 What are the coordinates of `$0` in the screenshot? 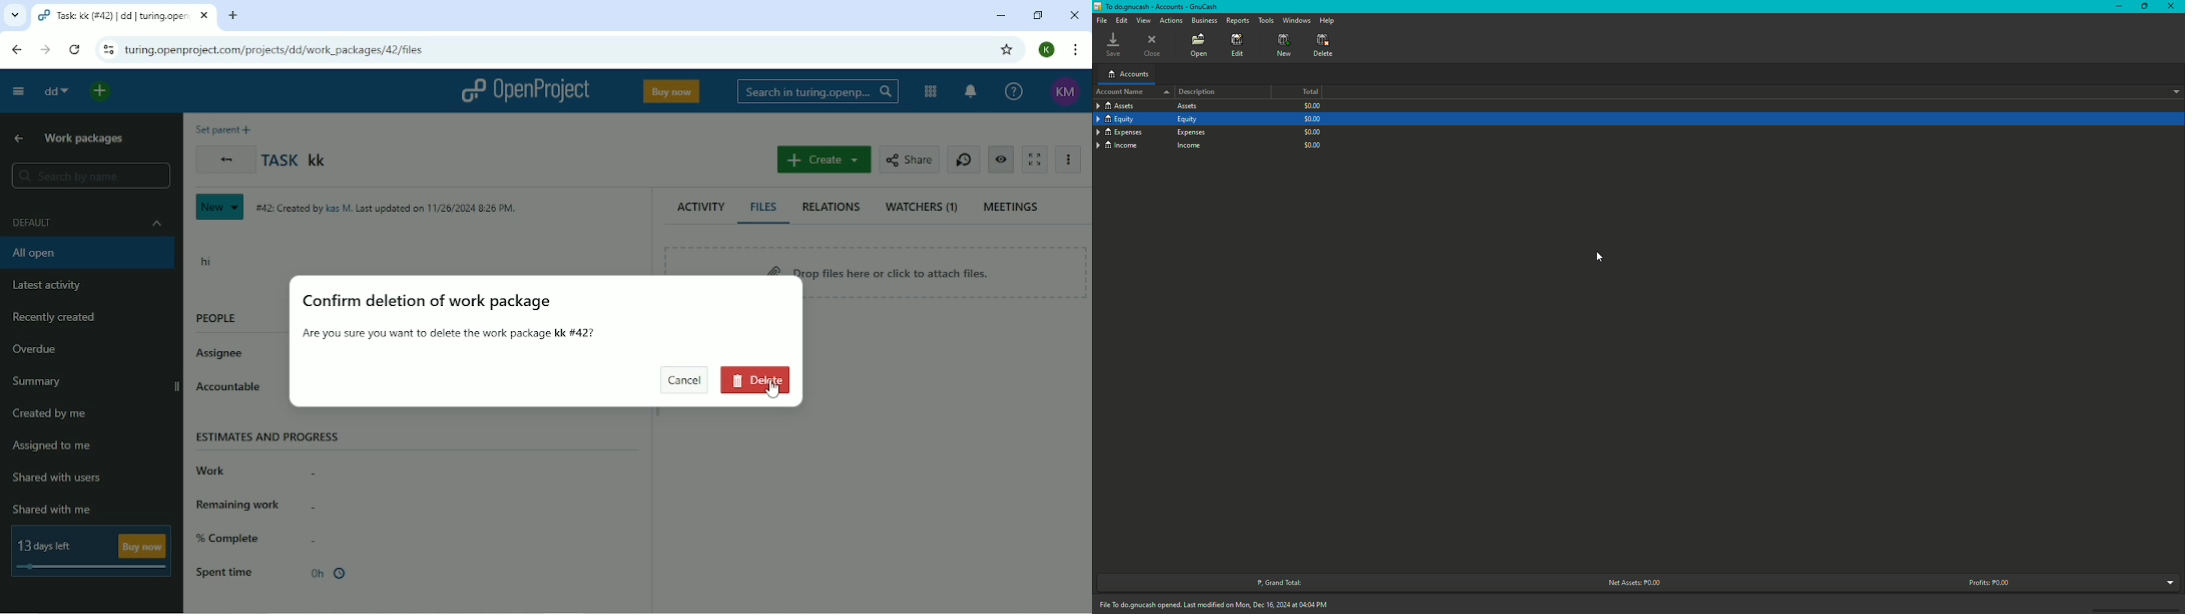 It's located at (1312, 107).